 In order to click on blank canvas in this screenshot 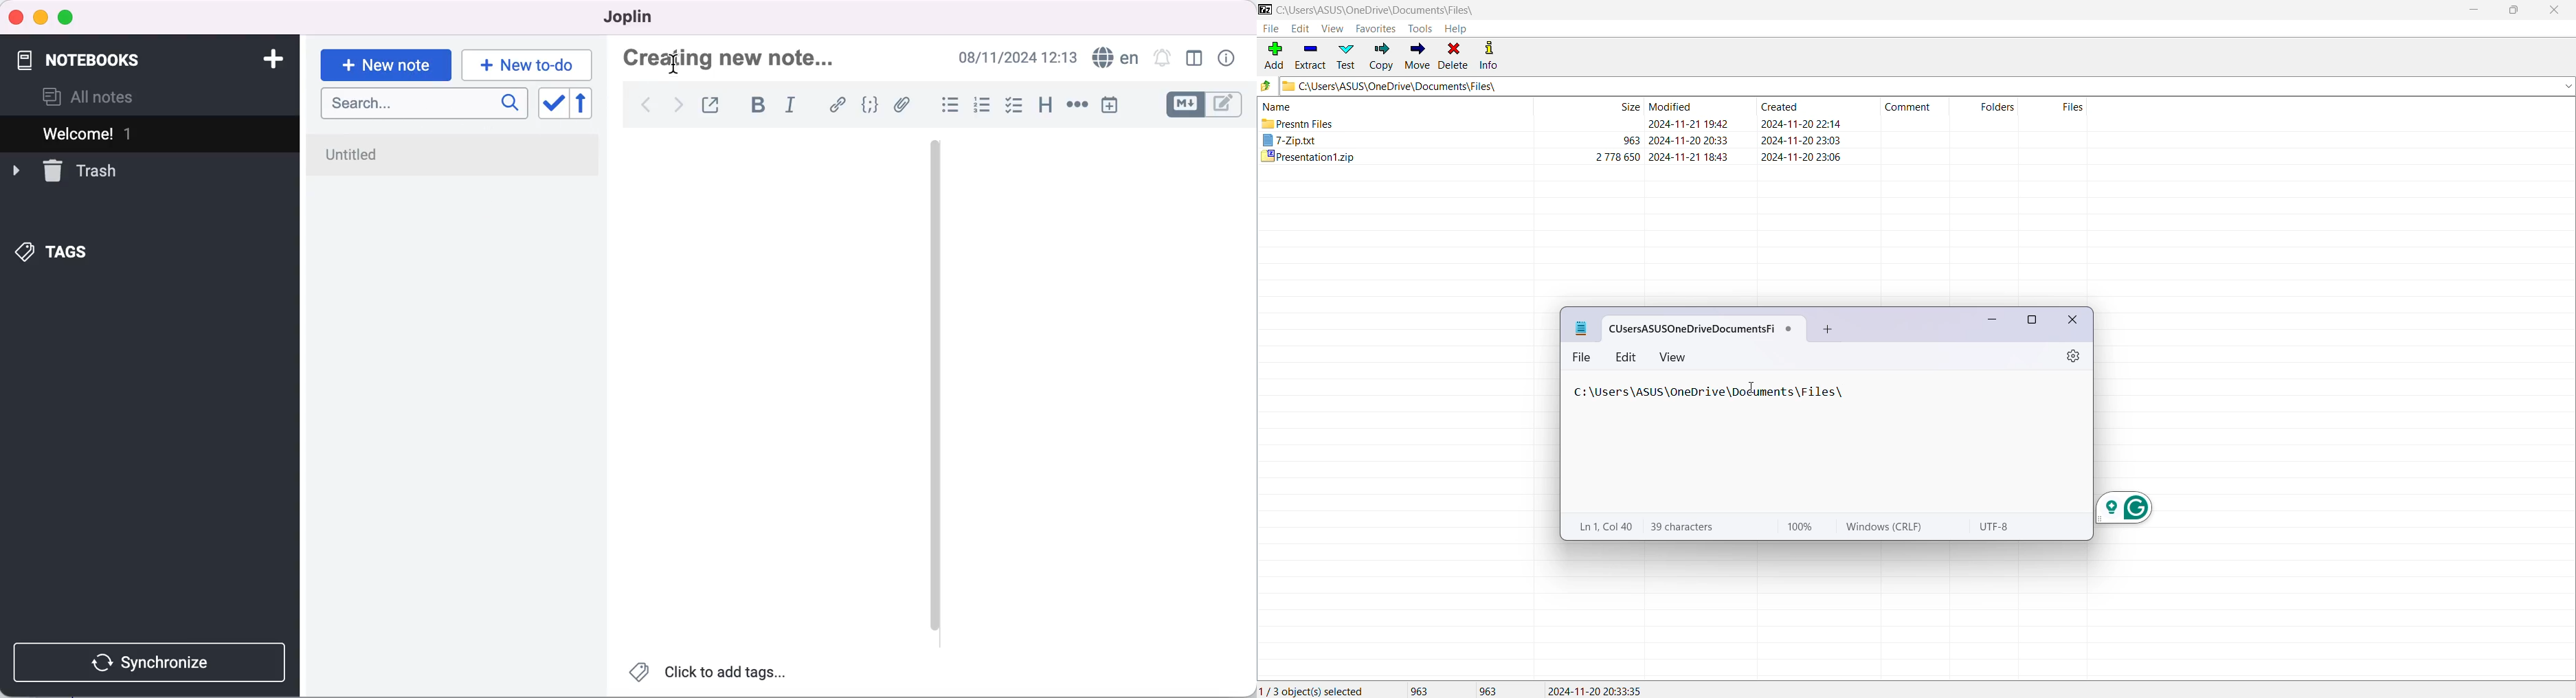, I will do `click(771, 390)`.